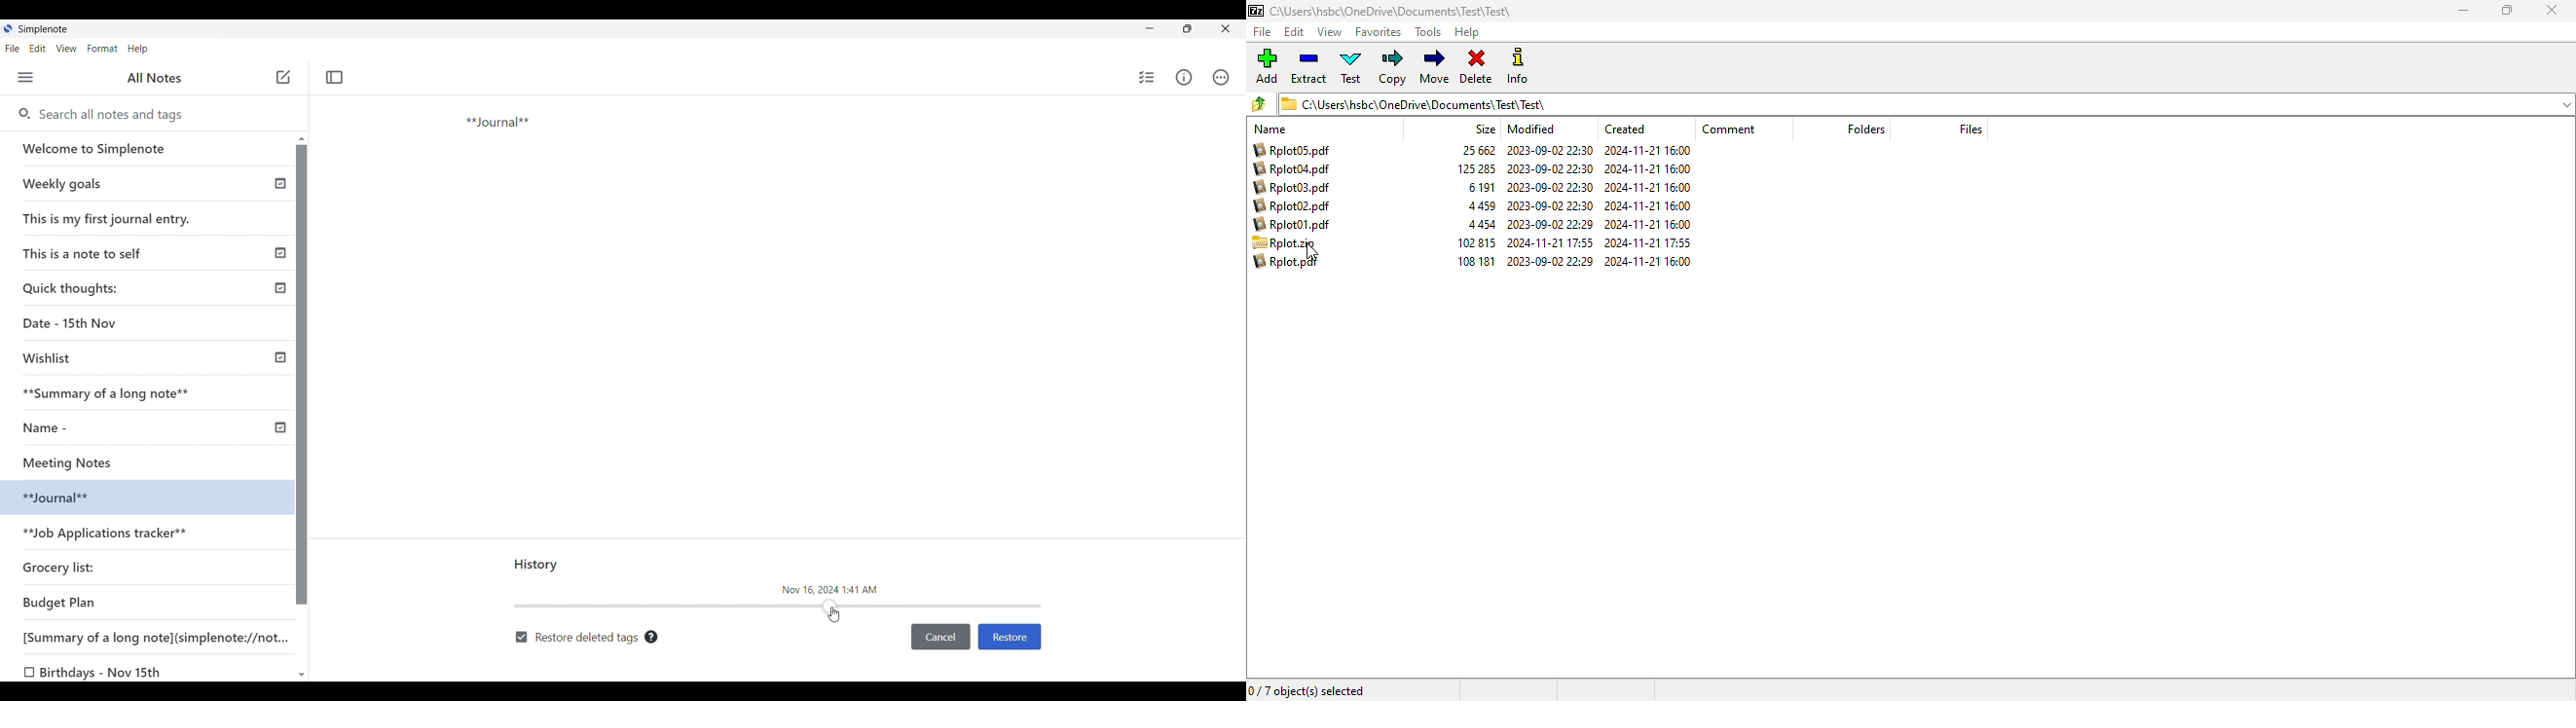 Image resolution: width=2576 pixels, height=728 pixels. Describe the element at coordinates (1649, 241) in the screenshot. I see `2024-11-21 17:55` at that location.